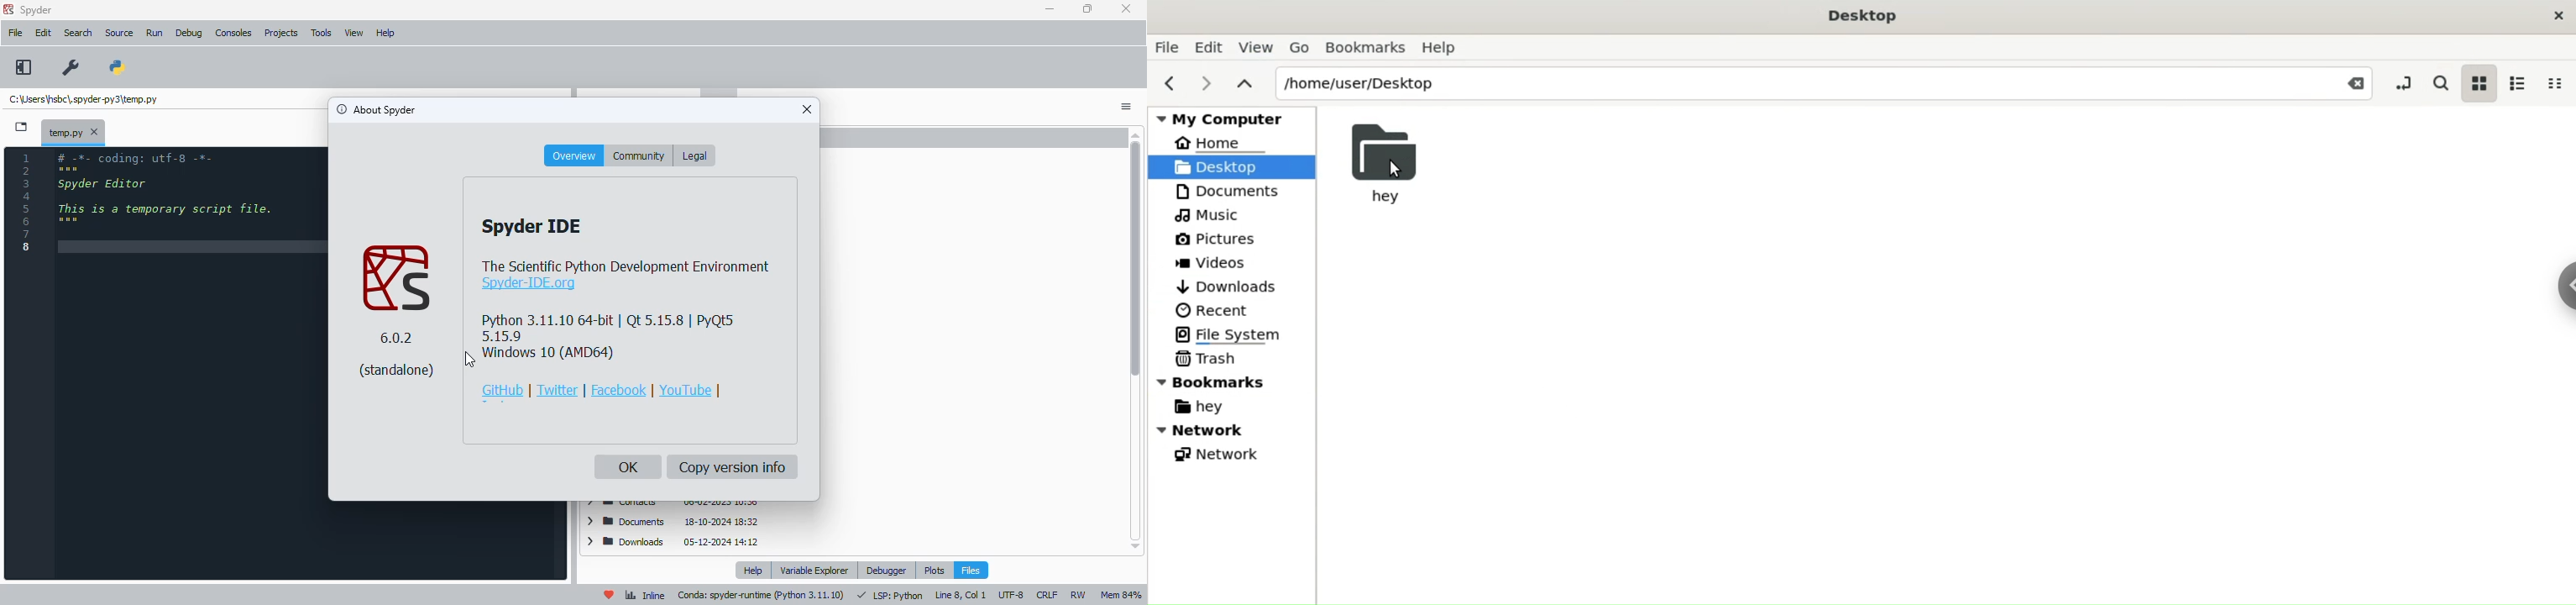 The image size is (2576, 616). Describe the element at coordinates (1256, 47) in the screenshot. I see `View` at that location.